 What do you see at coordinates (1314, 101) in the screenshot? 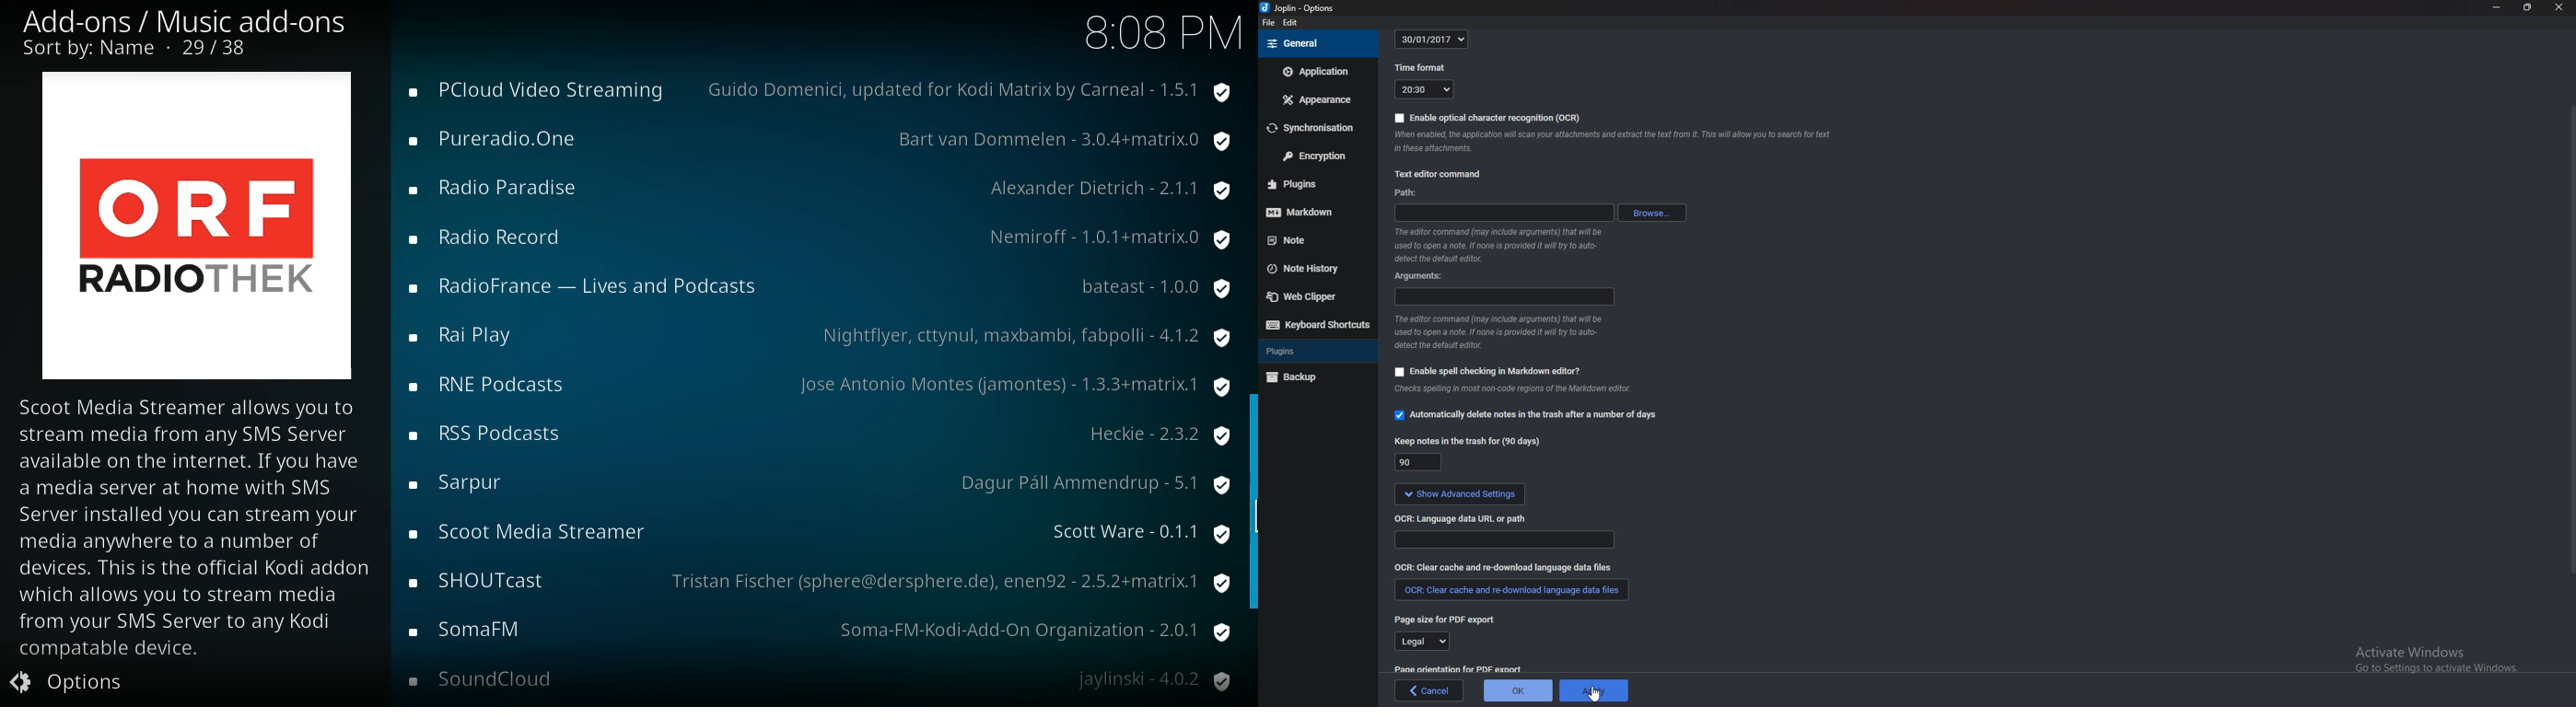
I see `Appearance` at bounding box center [1314, 101].